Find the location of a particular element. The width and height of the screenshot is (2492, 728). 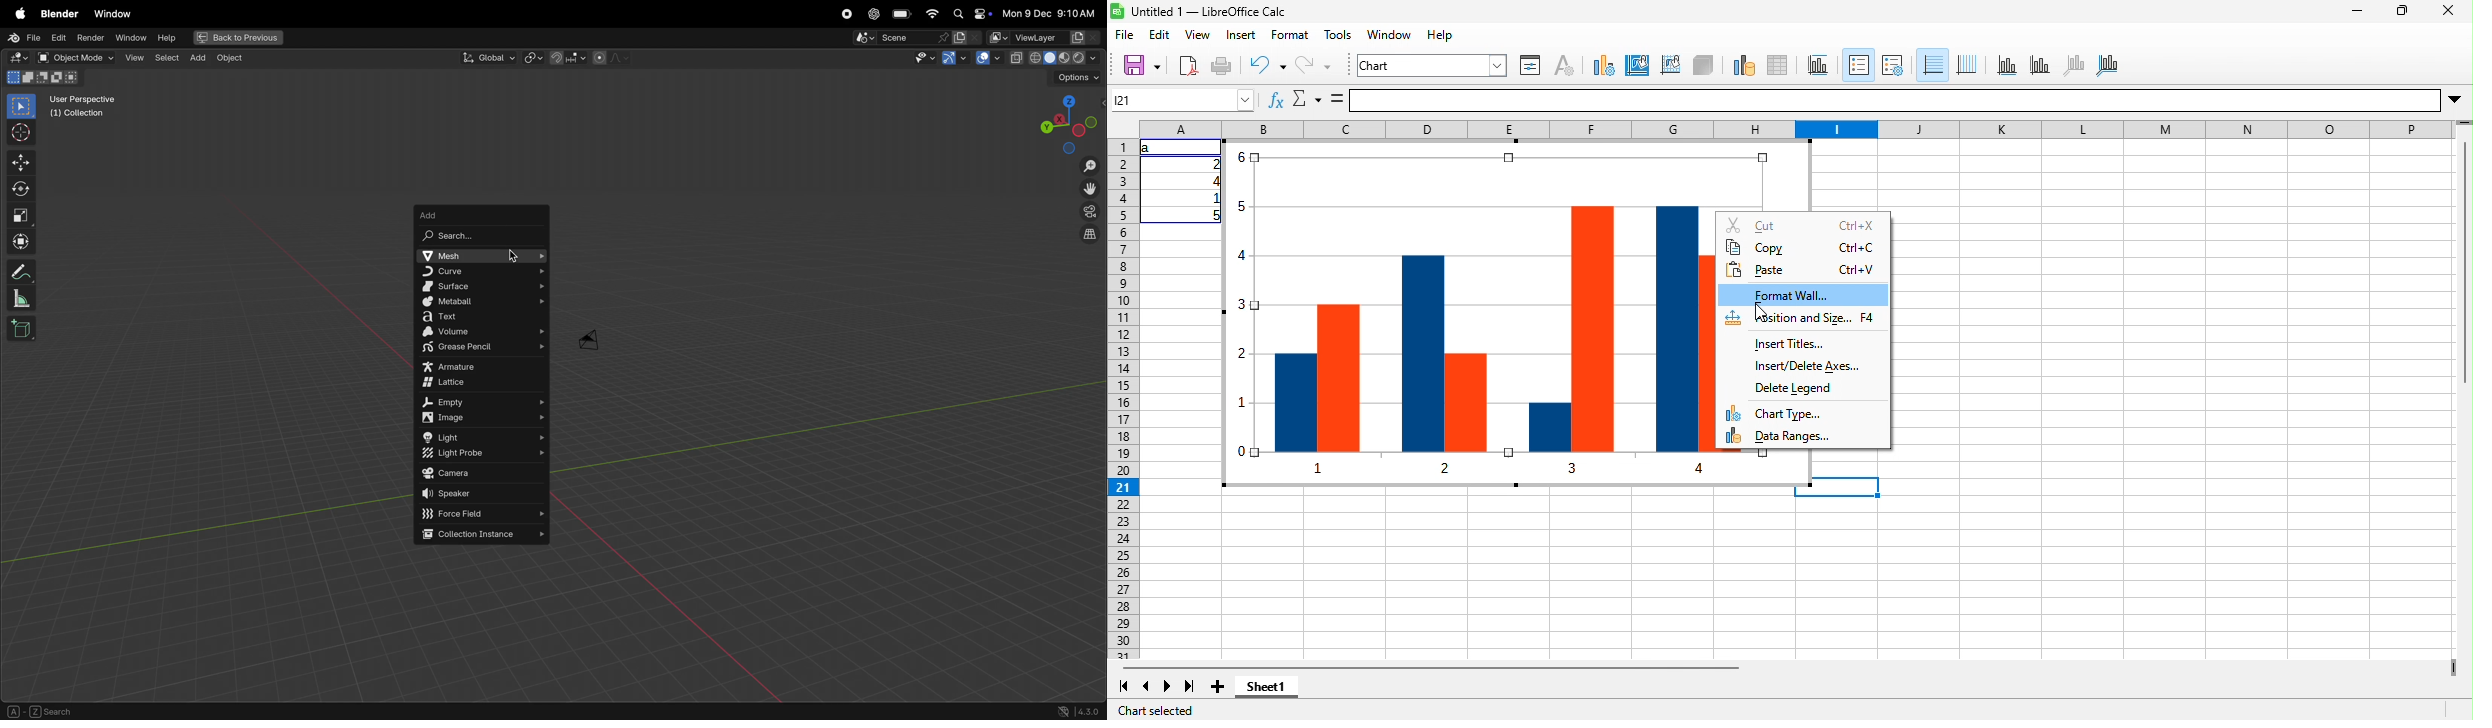

insert titles is located at coordinates (1803, 344).